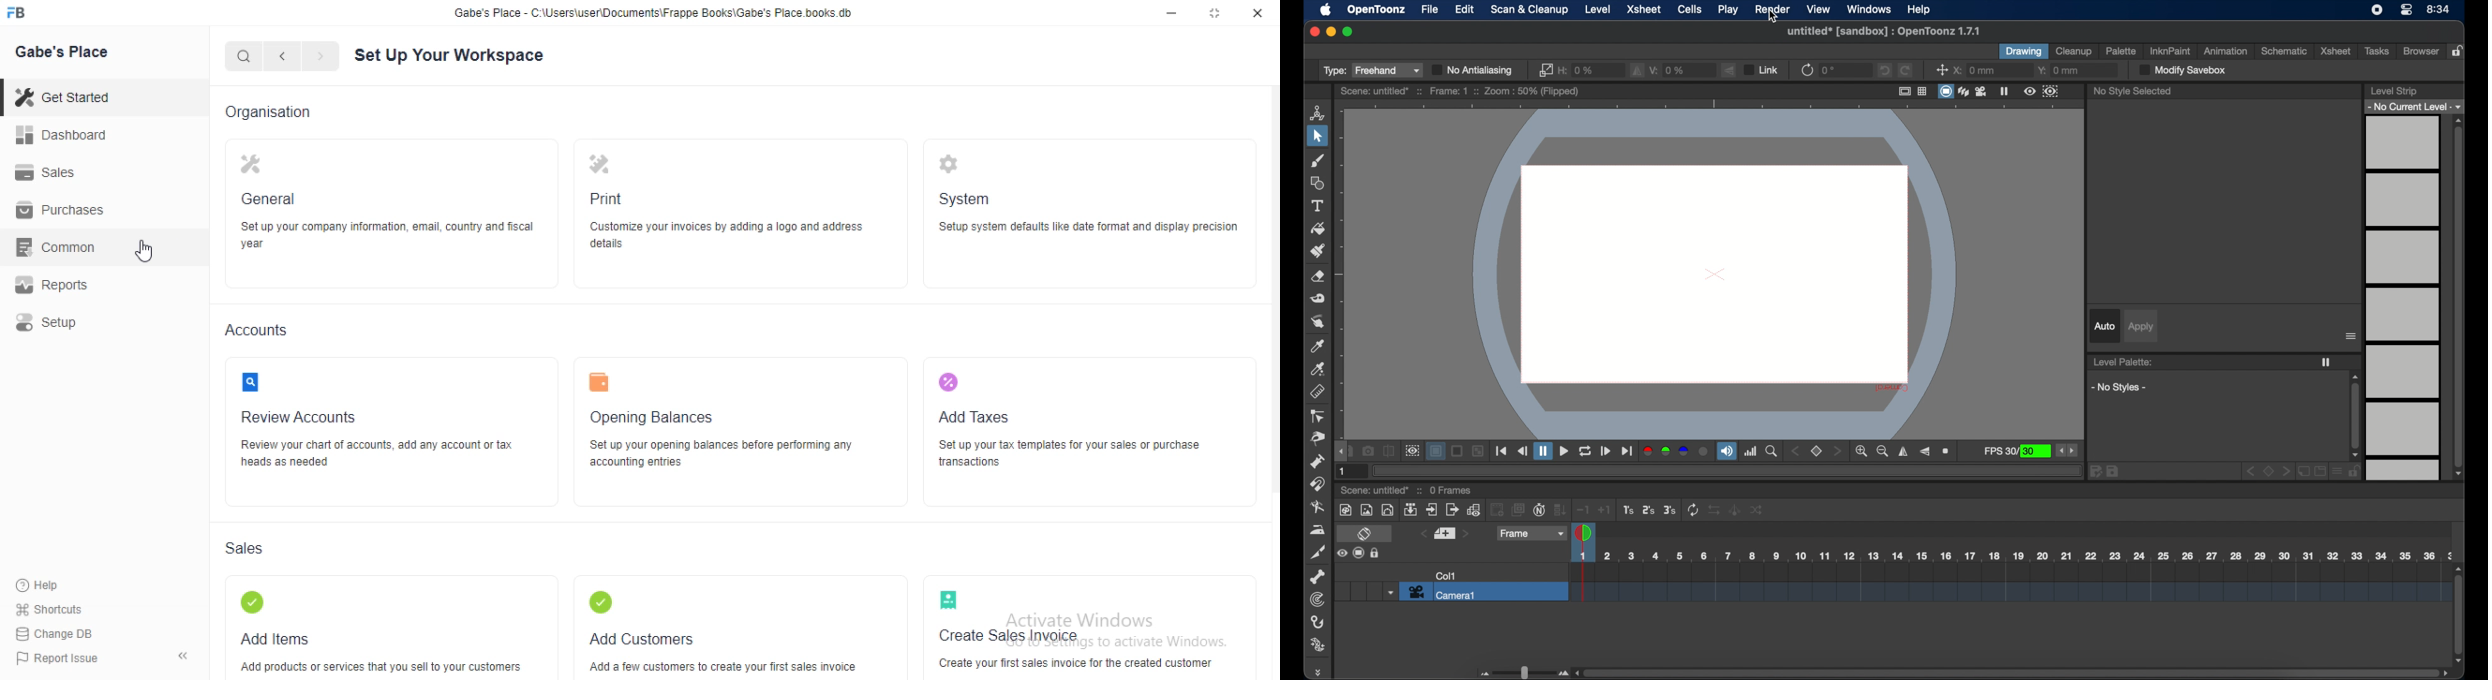 The image size is (2492, 700). Describe the element at coordinates (146, 252) in the screenshot. I see `cursor` at that location.